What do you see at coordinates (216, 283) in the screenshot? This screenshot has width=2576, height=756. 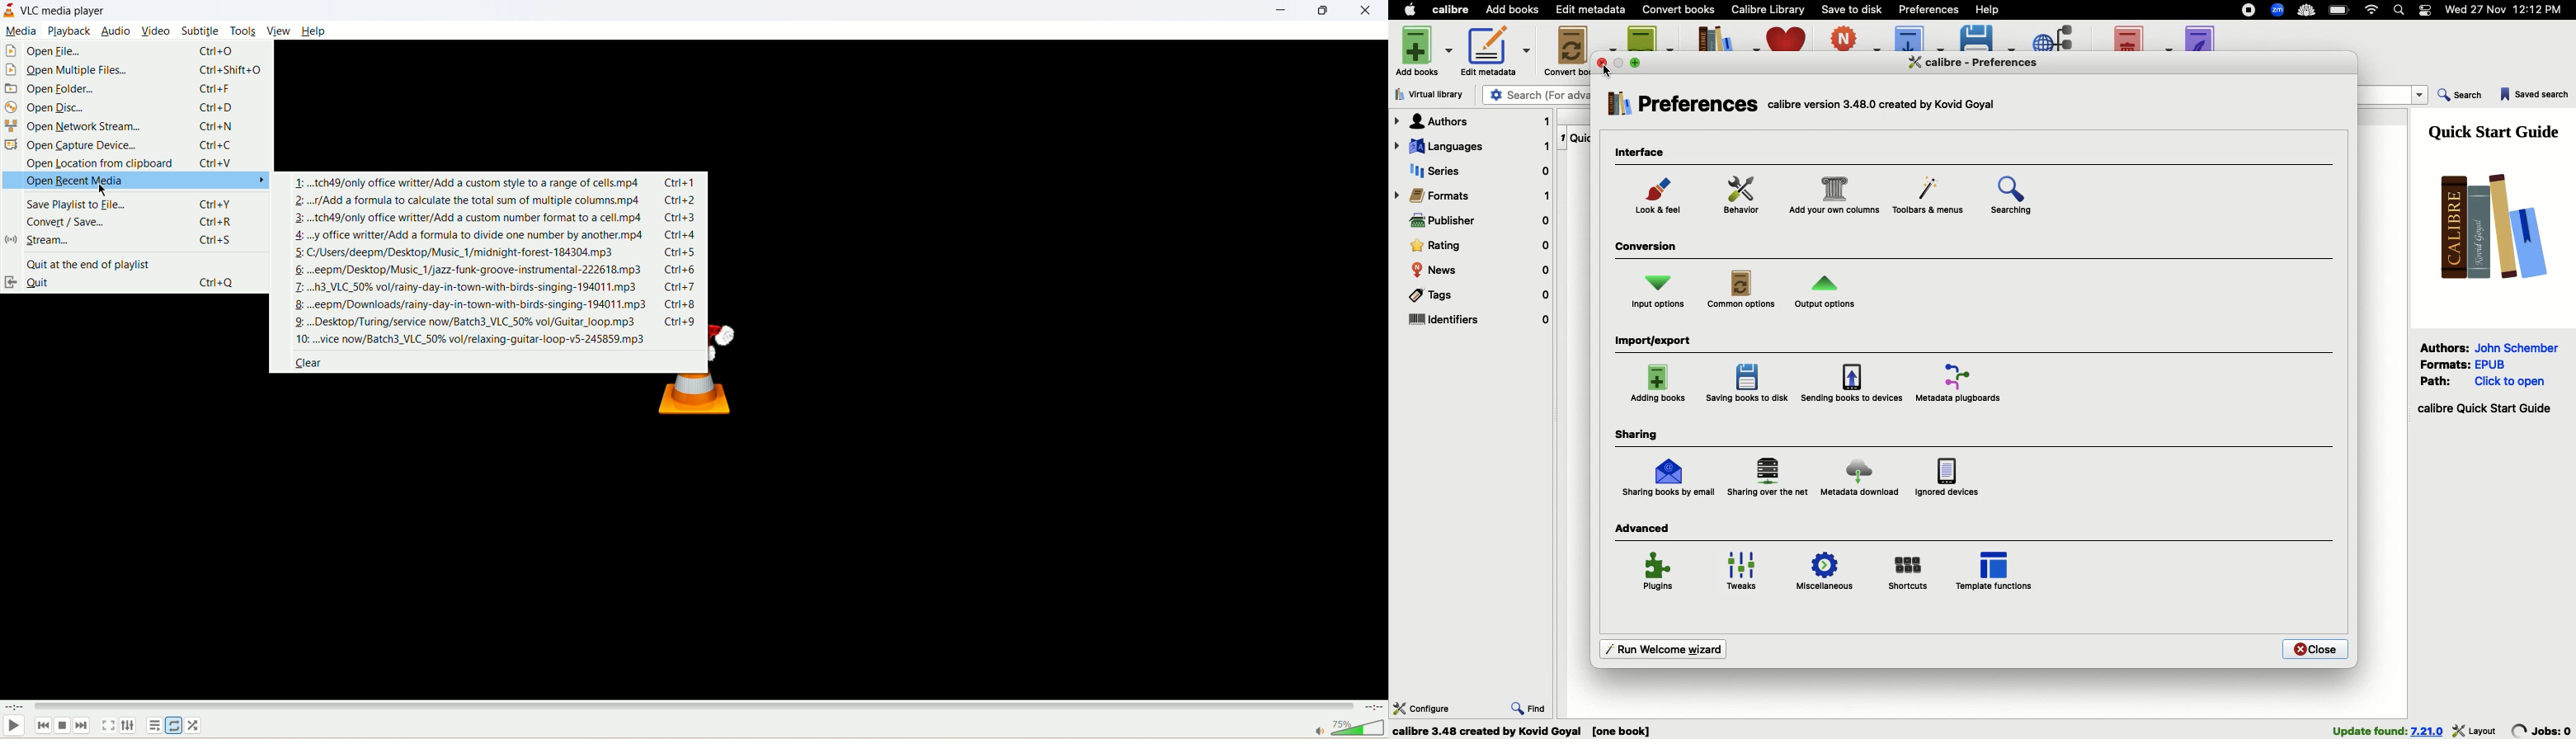 I see `ctrl+Q` at bounding box center [216, 283].